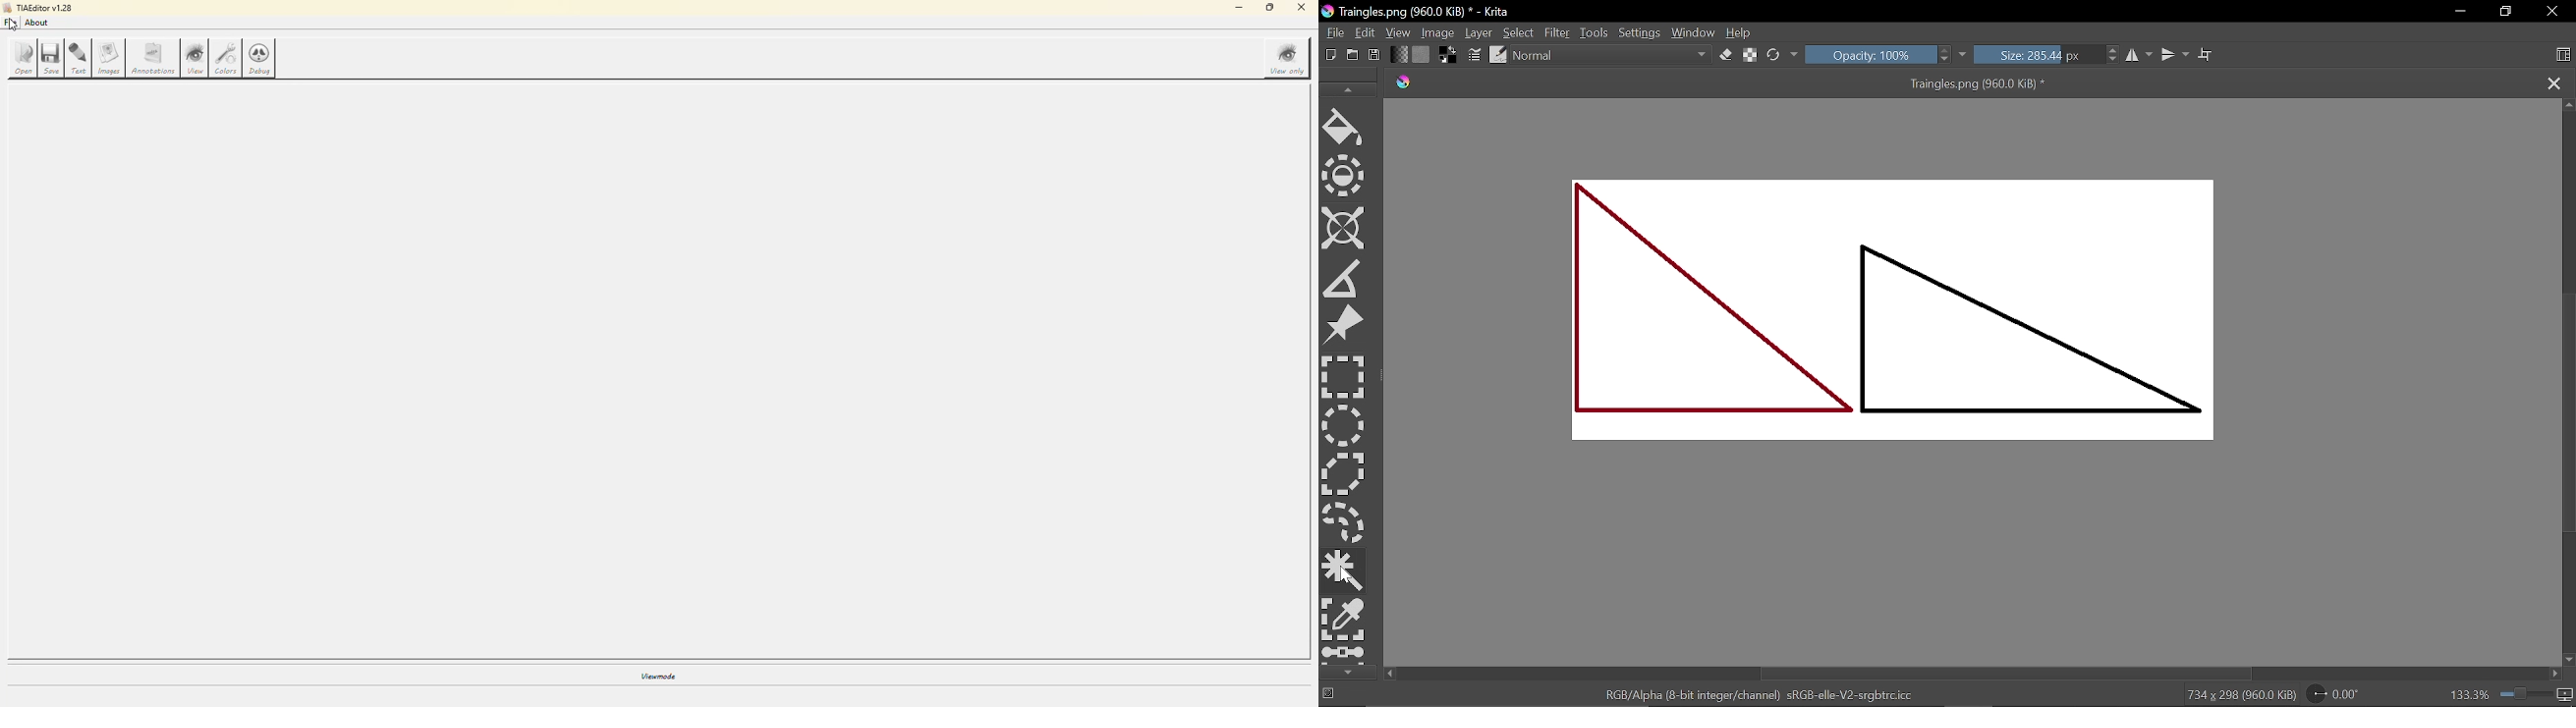 This screenshot has height=728, width=2576. Describe the element at coordinates (1345, 377) in the screenshot. I see `Rectangular select tool` at that location.